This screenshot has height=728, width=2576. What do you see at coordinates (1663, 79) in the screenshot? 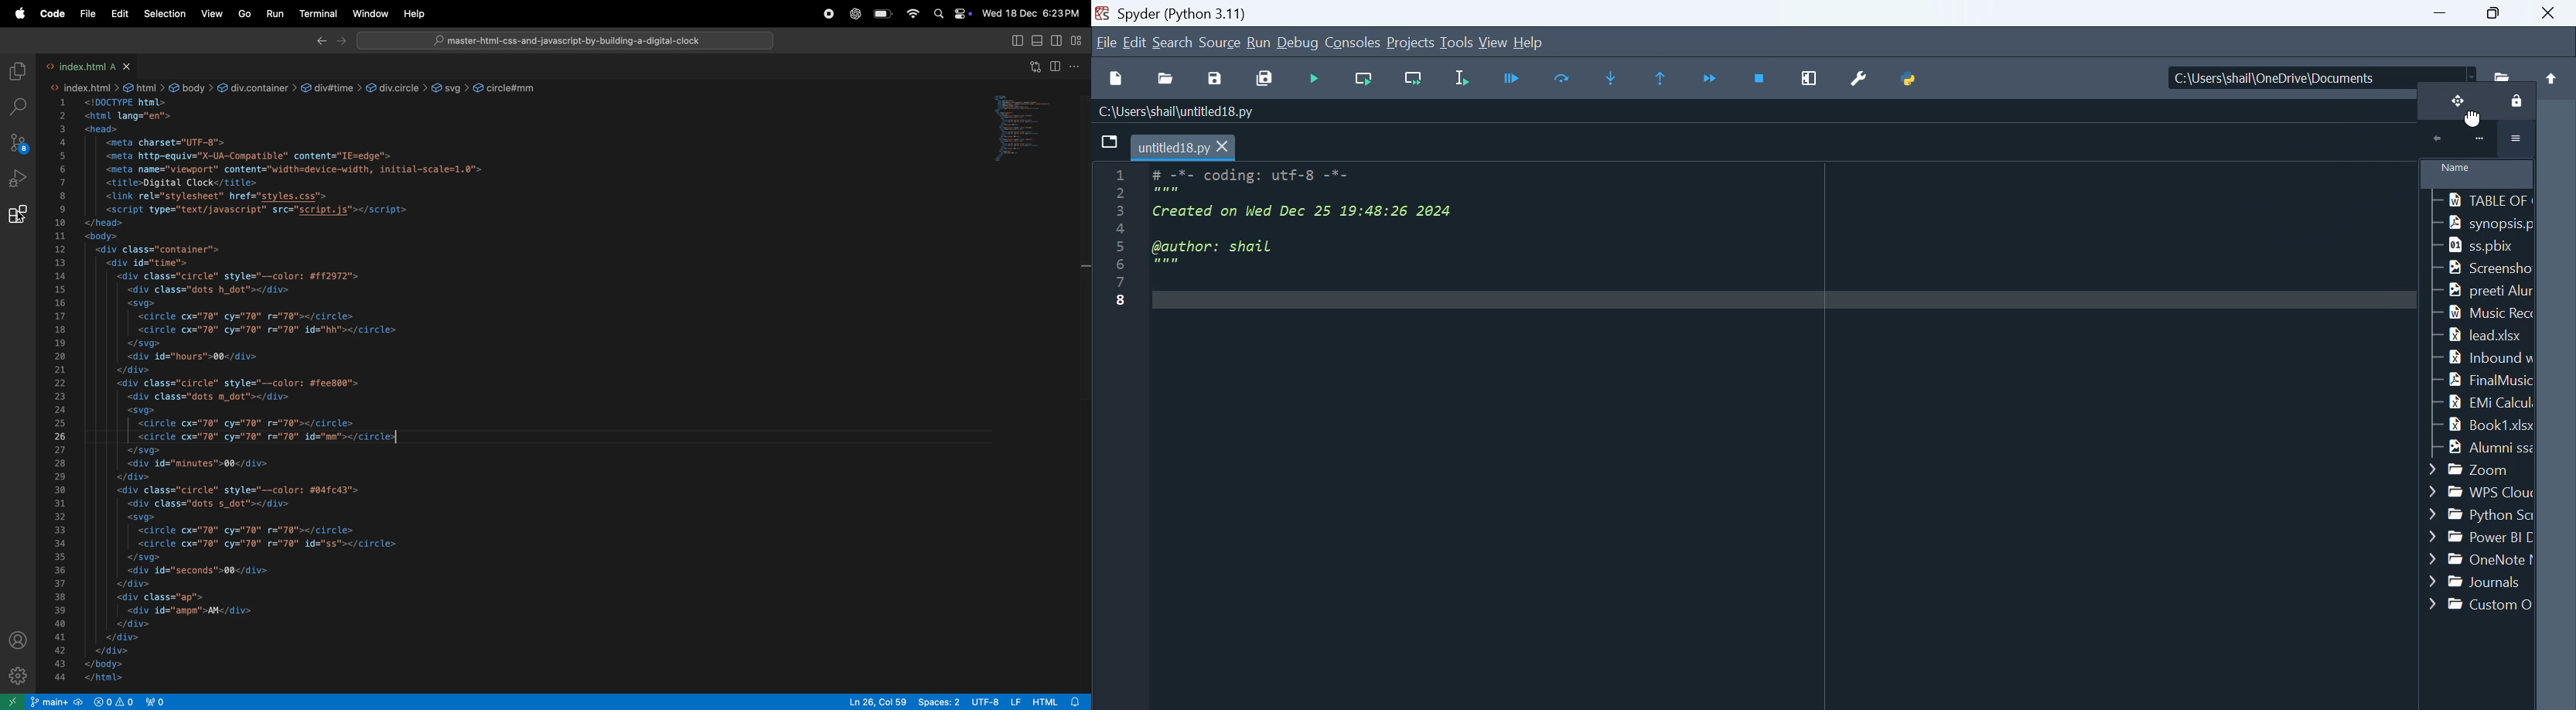
I see `Execute until same function returns` at bounding box center [1663, 79].